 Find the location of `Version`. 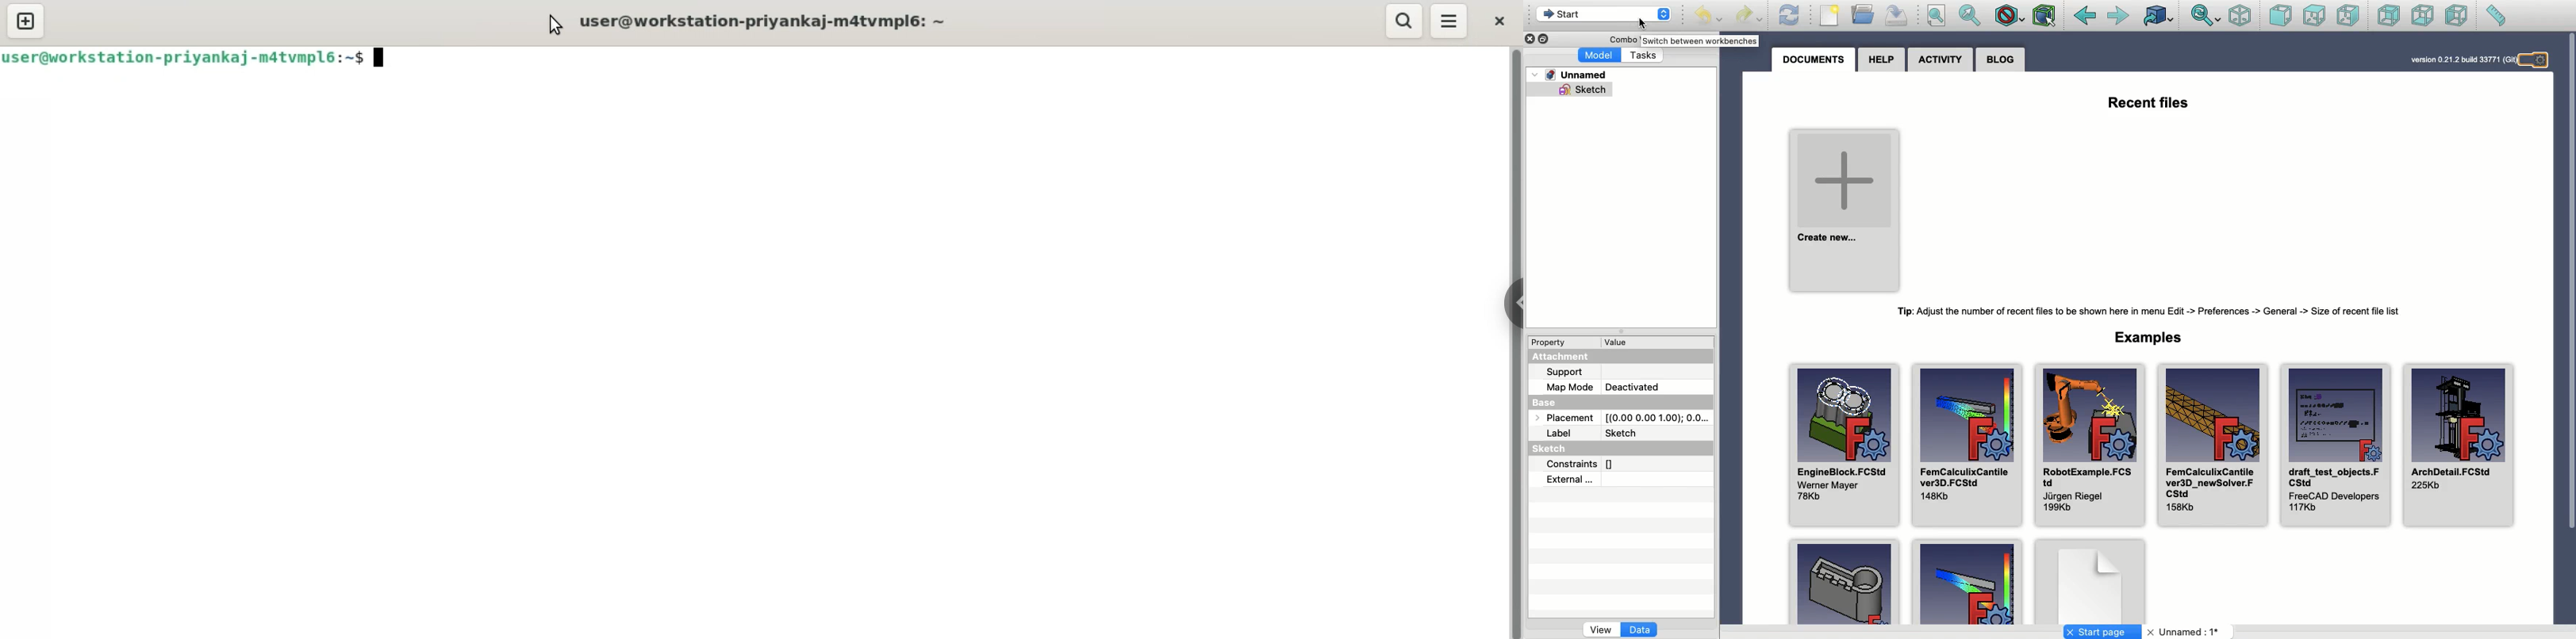

Version is located at coordinates (2461, 59).